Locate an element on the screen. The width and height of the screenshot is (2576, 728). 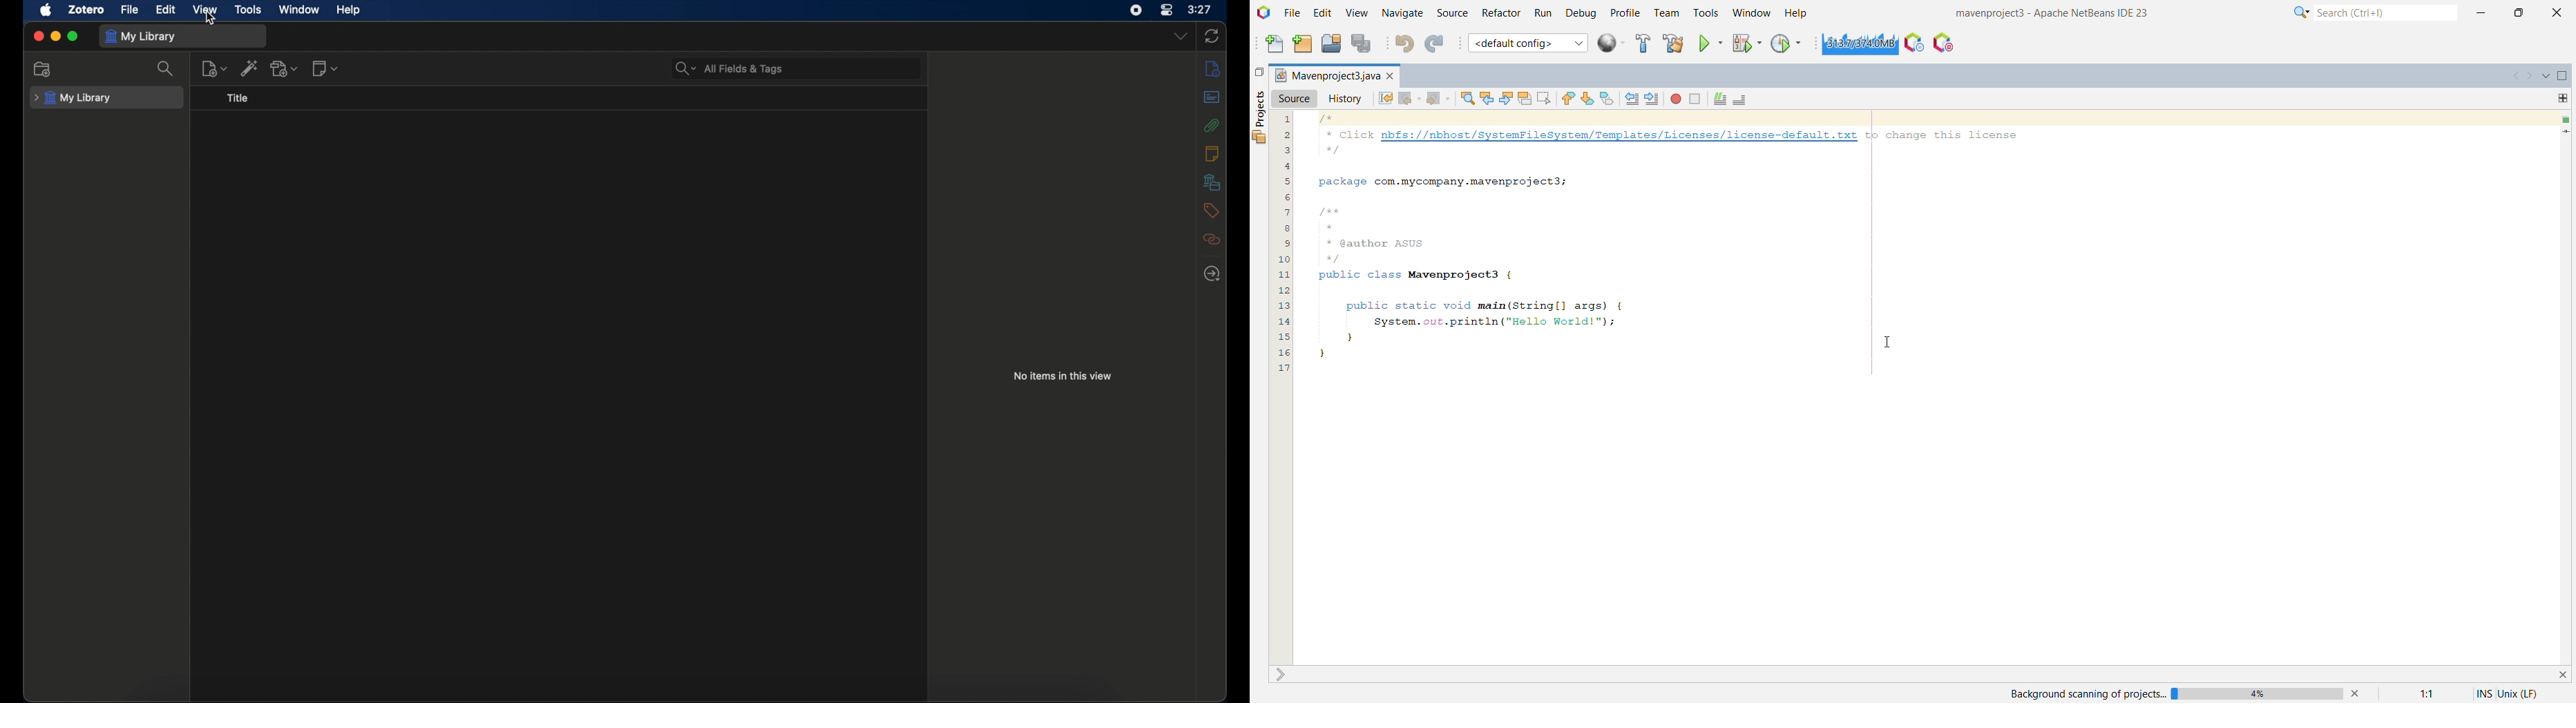
libraries is located at coordinates (1210, 182).